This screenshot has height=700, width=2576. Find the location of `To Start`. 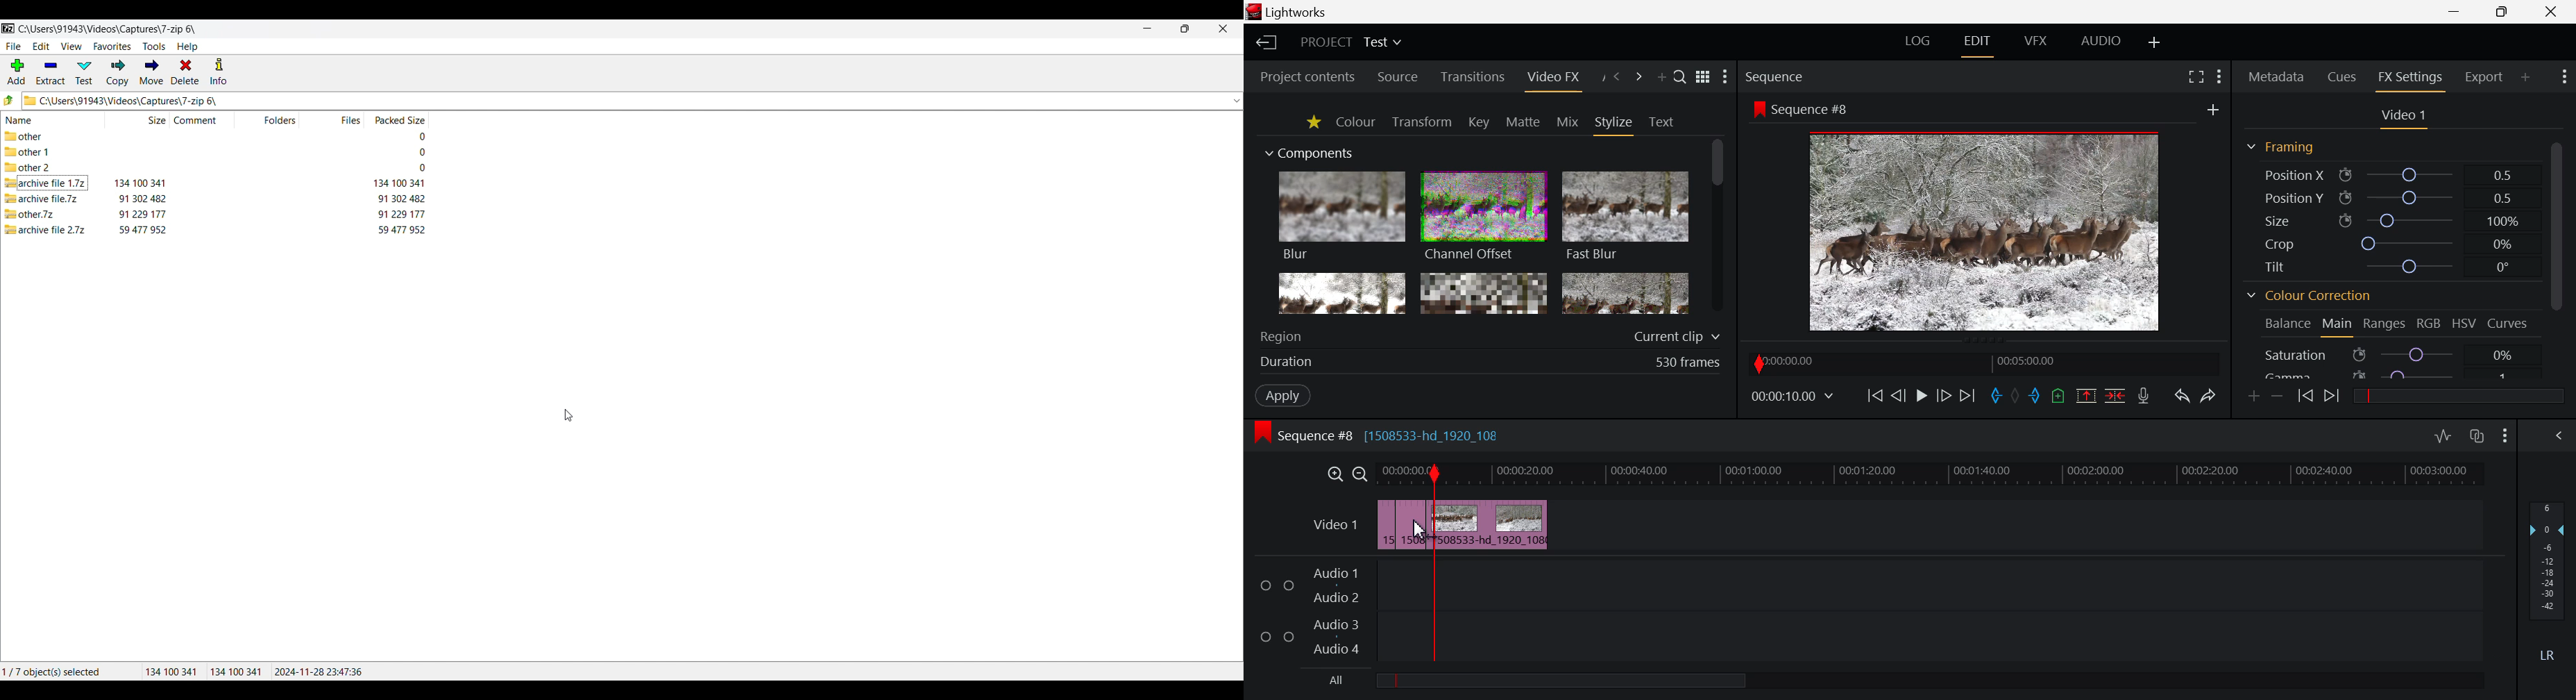

To Start is located at coordinates (1875, 396).